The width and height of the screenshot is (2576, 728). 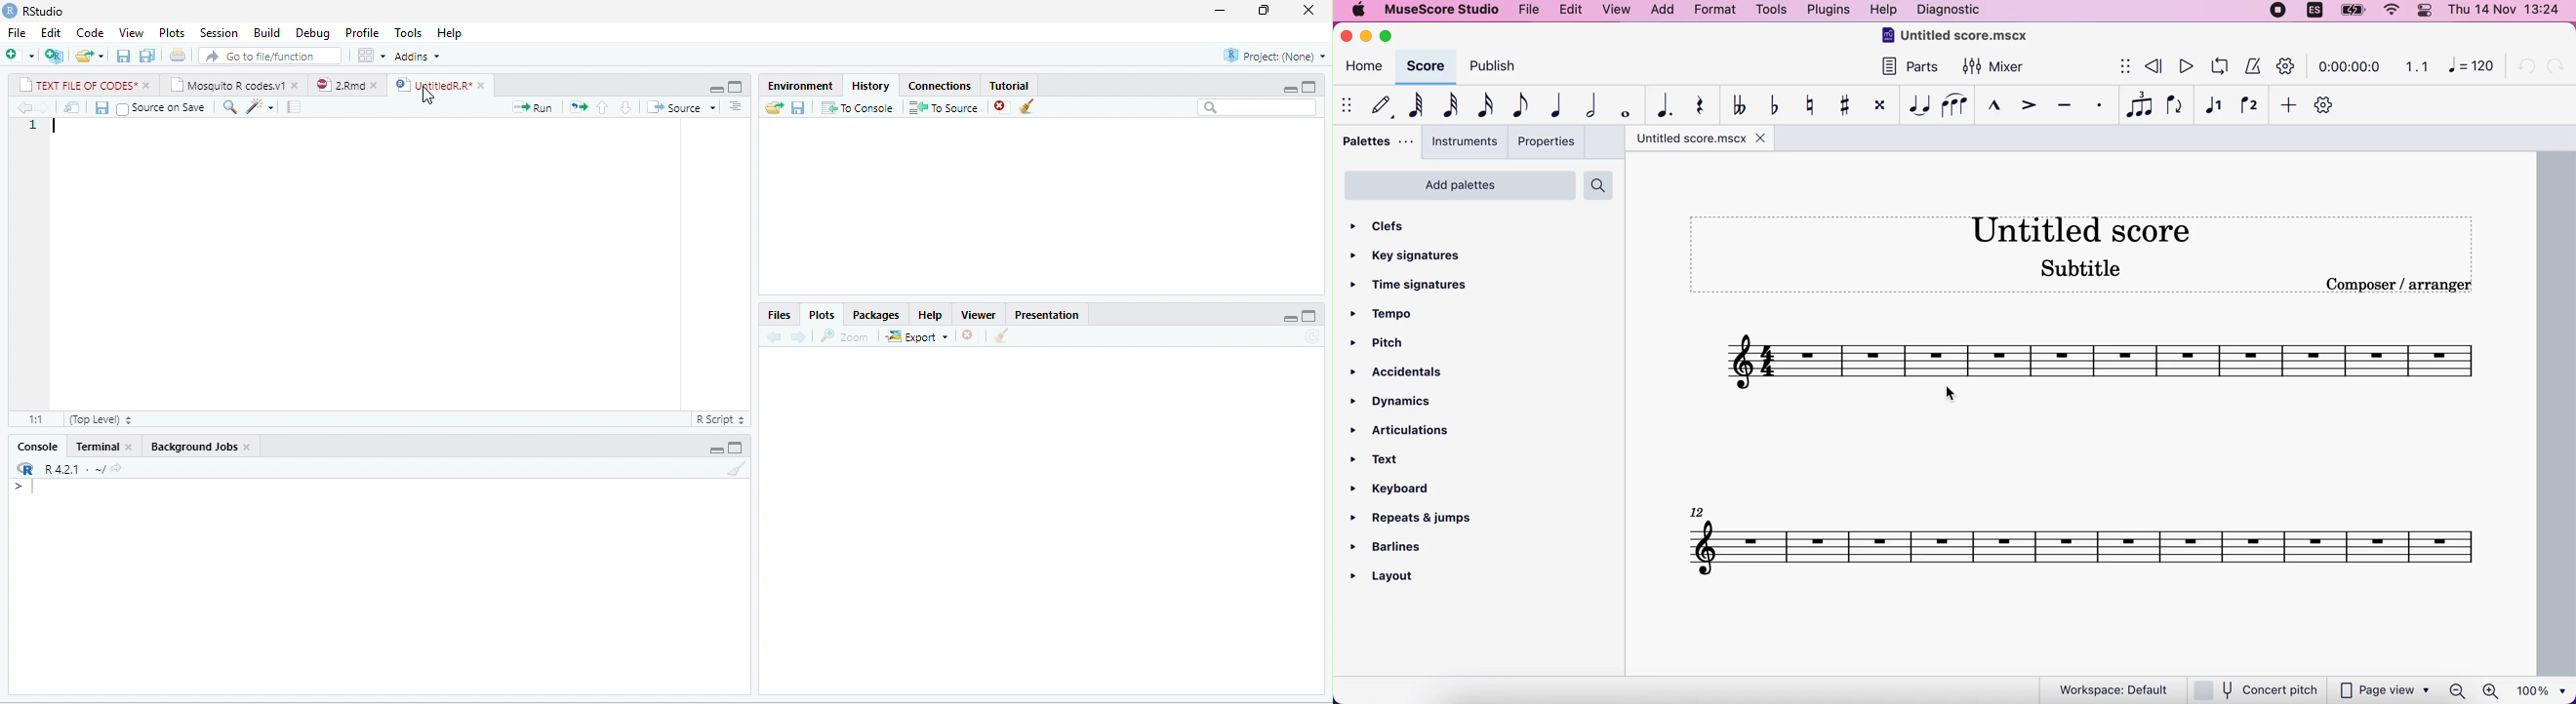 What do you see at coordinates (37, 446) in the screenshot?
I see `Console` at bounding box center [37, 446].